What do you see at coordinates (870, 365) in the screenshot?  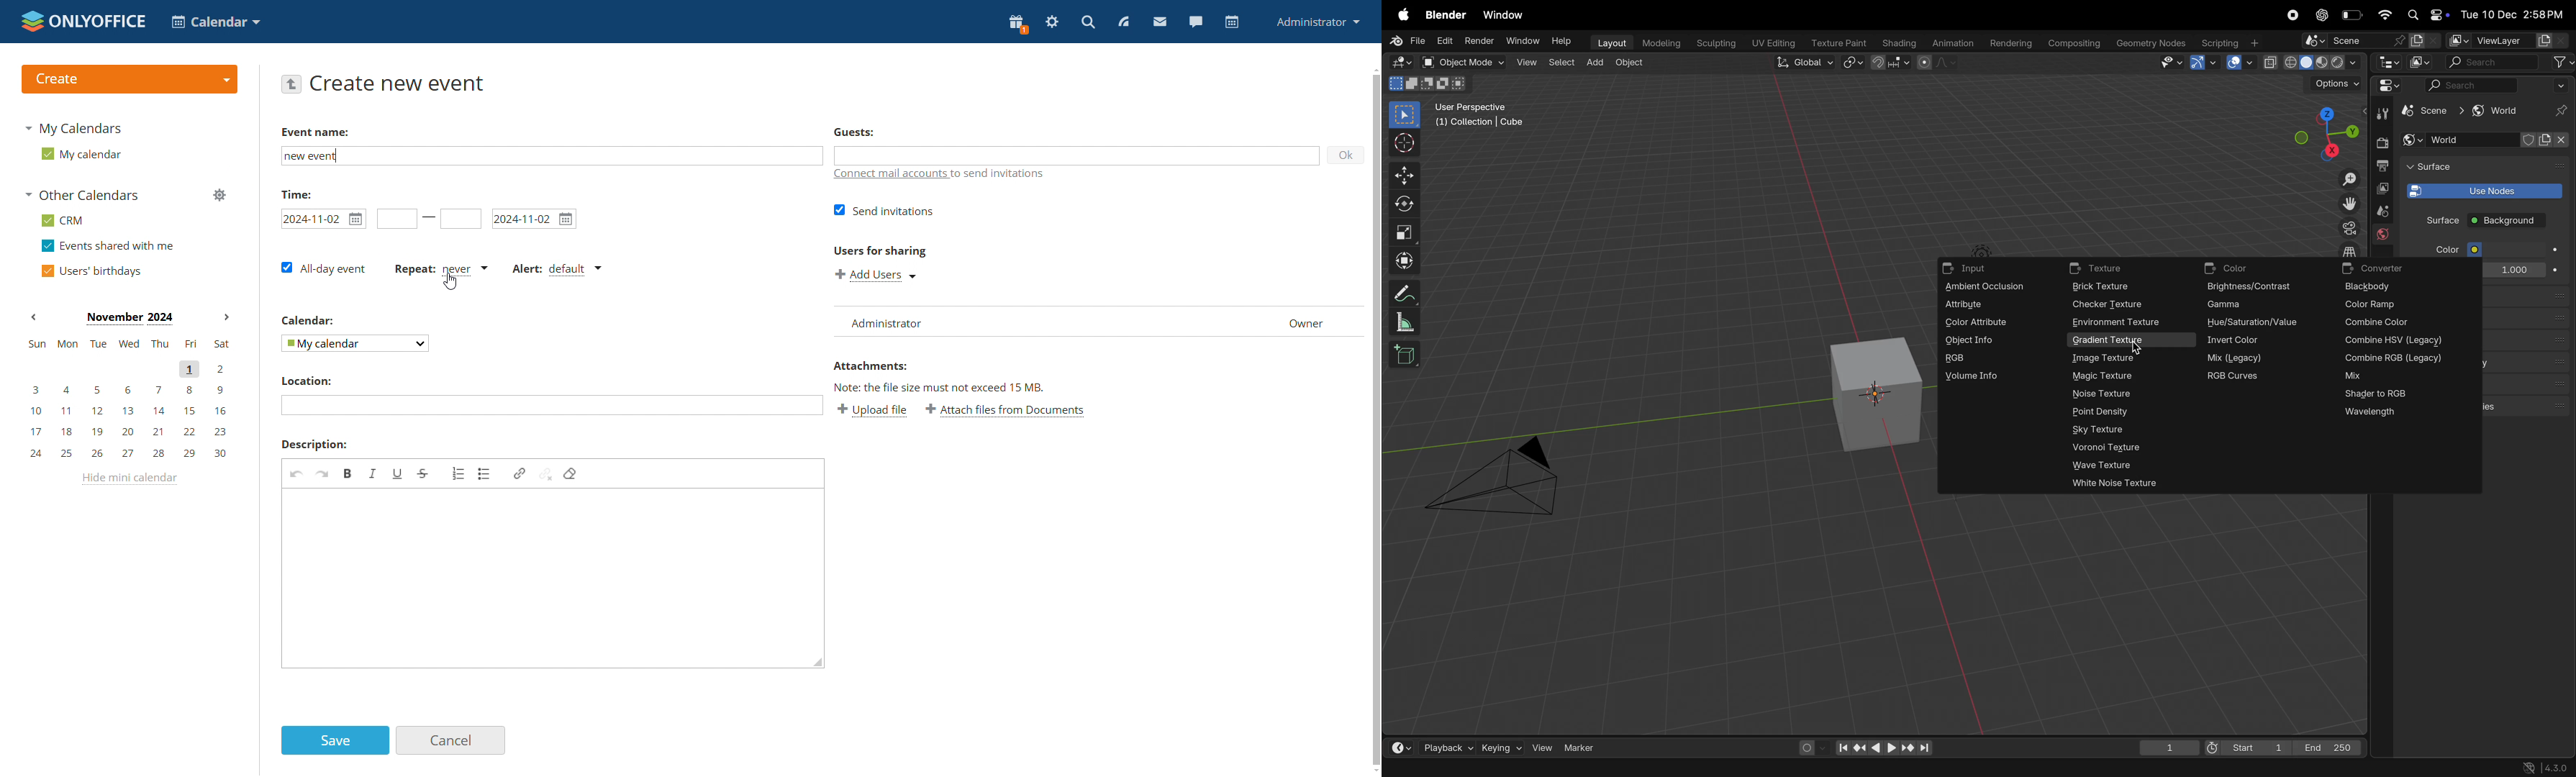 I see `Attachments` at bounding box center [870, 365].